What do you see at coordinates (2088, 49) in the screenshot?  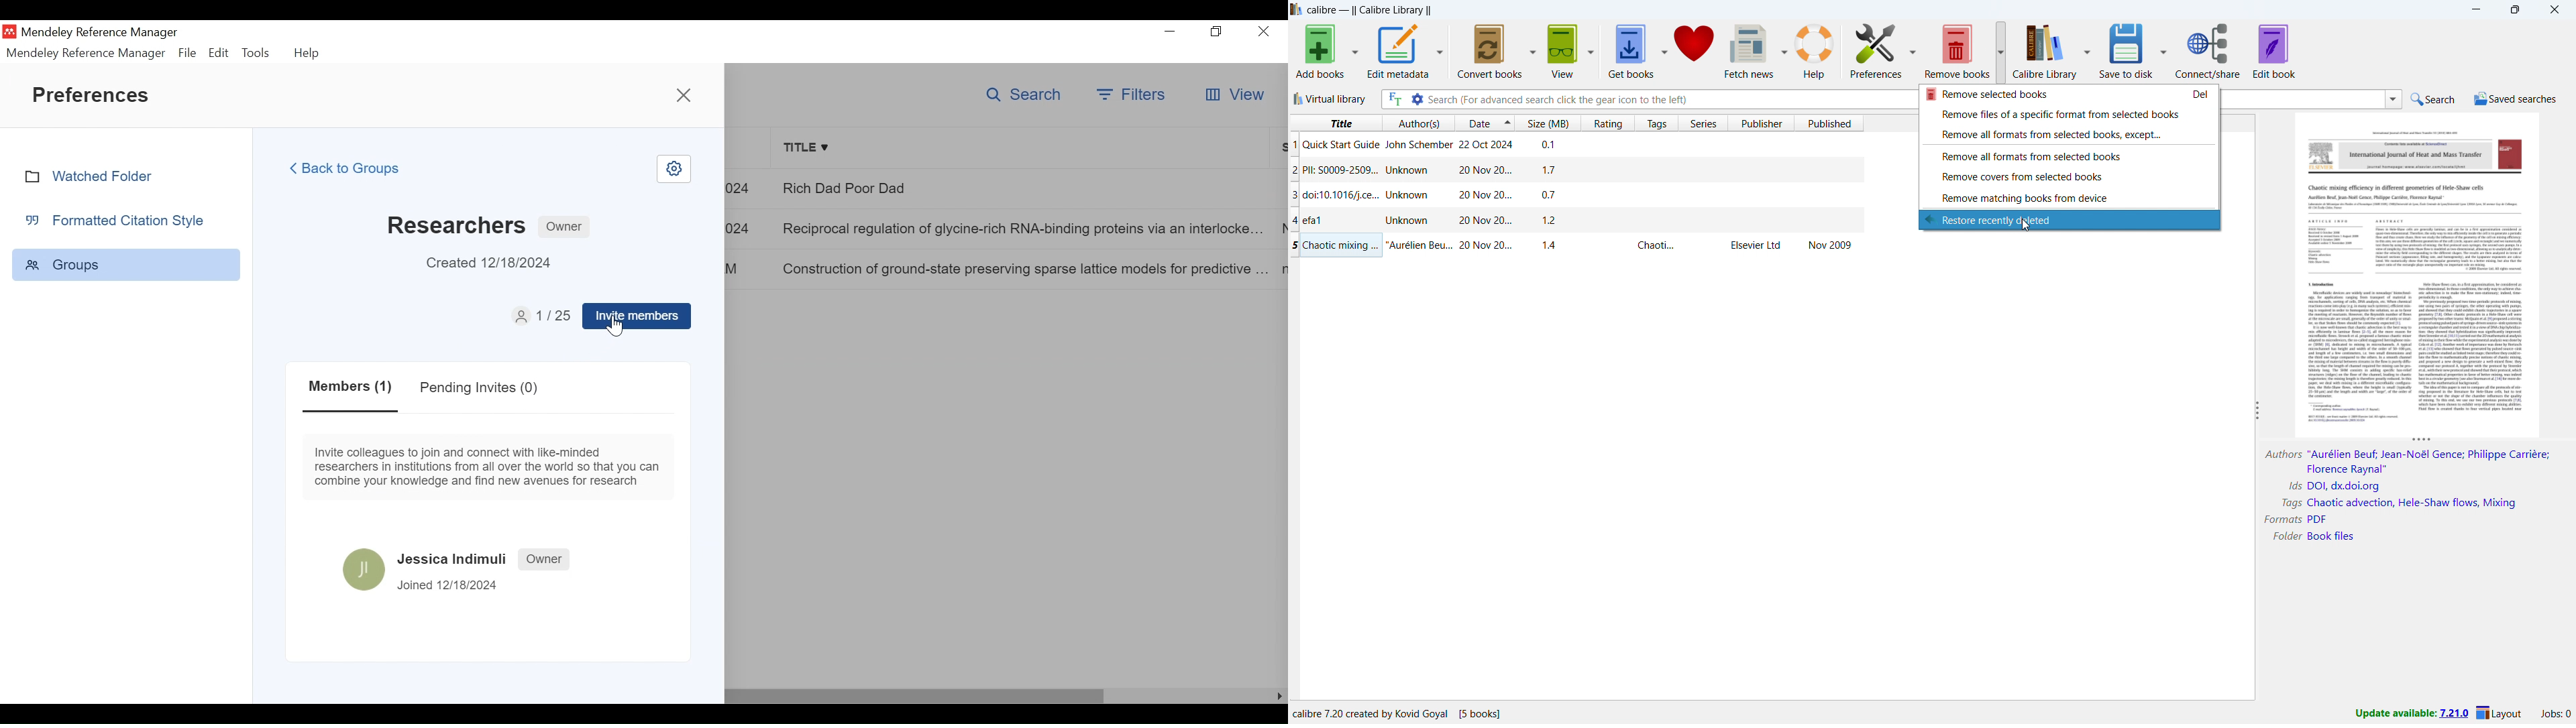 I see `calibre library options` at bounding box center [2088, 49].